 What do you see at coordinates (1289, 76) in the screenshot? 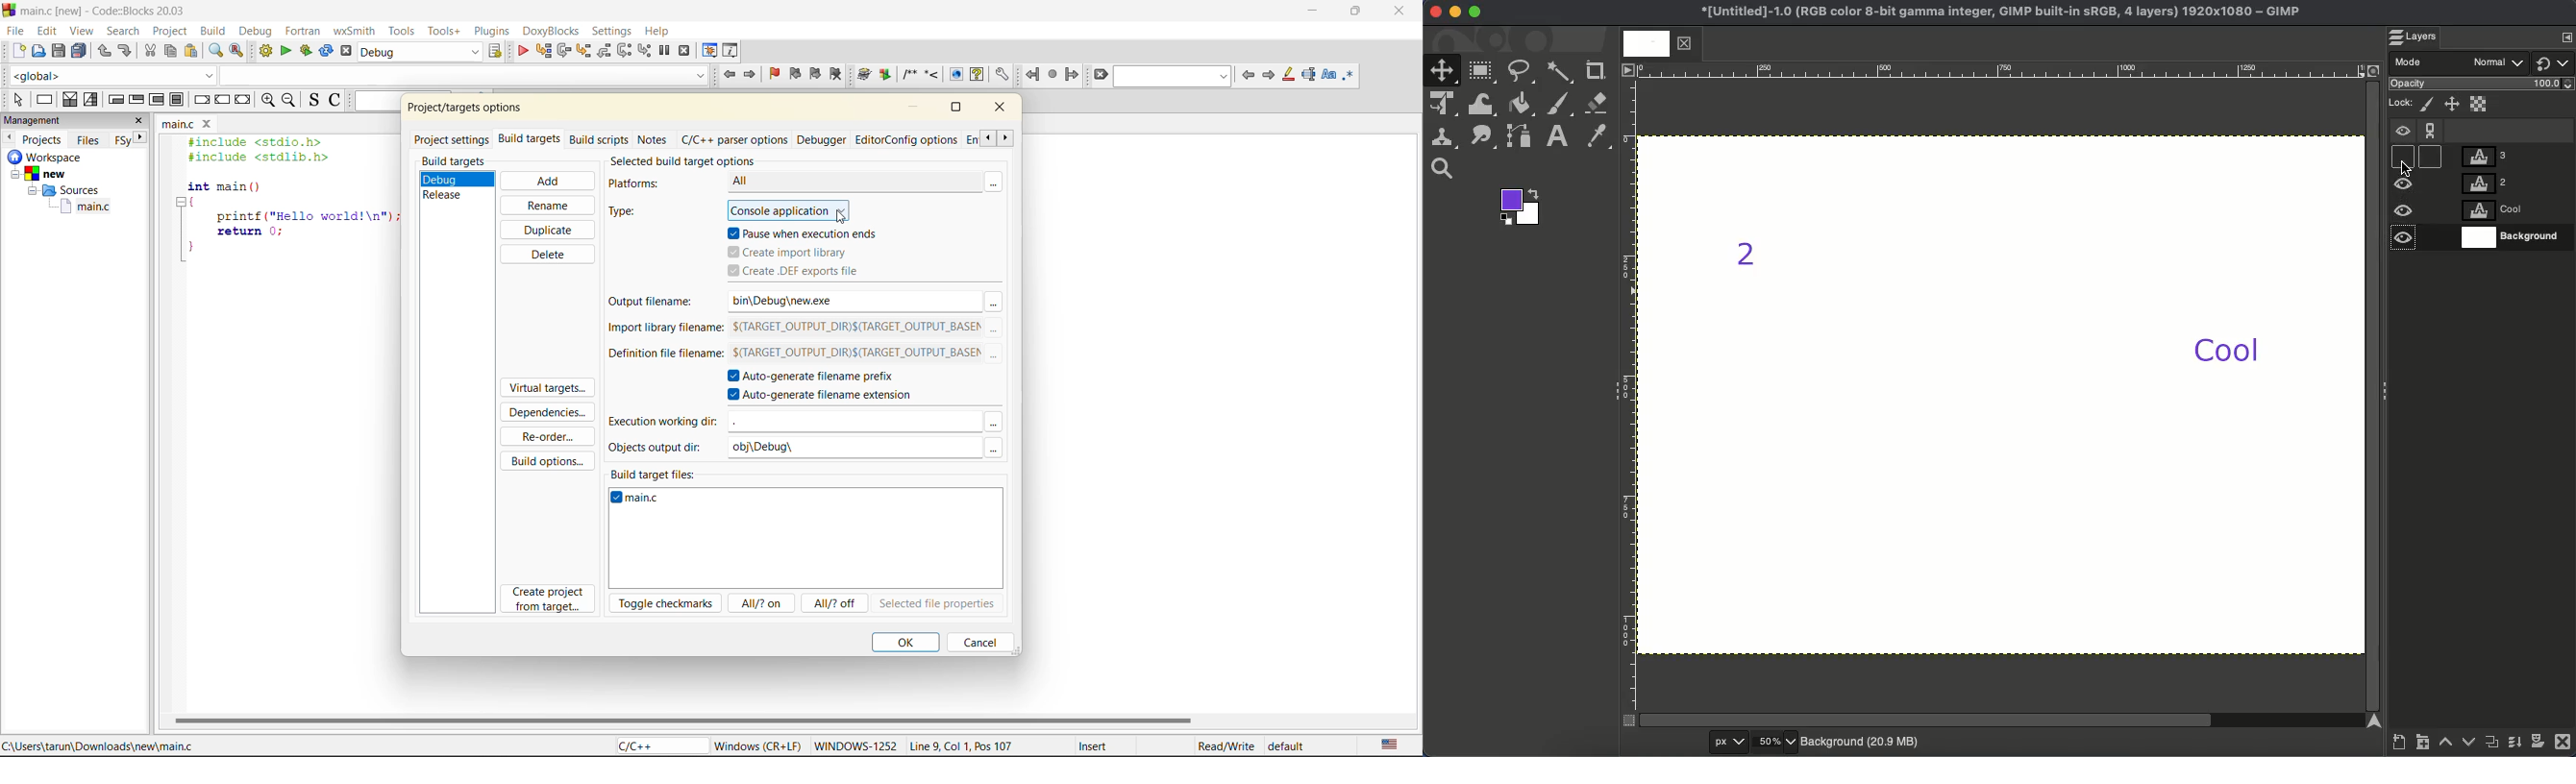
I see `highlight` at bounding box center [1289, 76].